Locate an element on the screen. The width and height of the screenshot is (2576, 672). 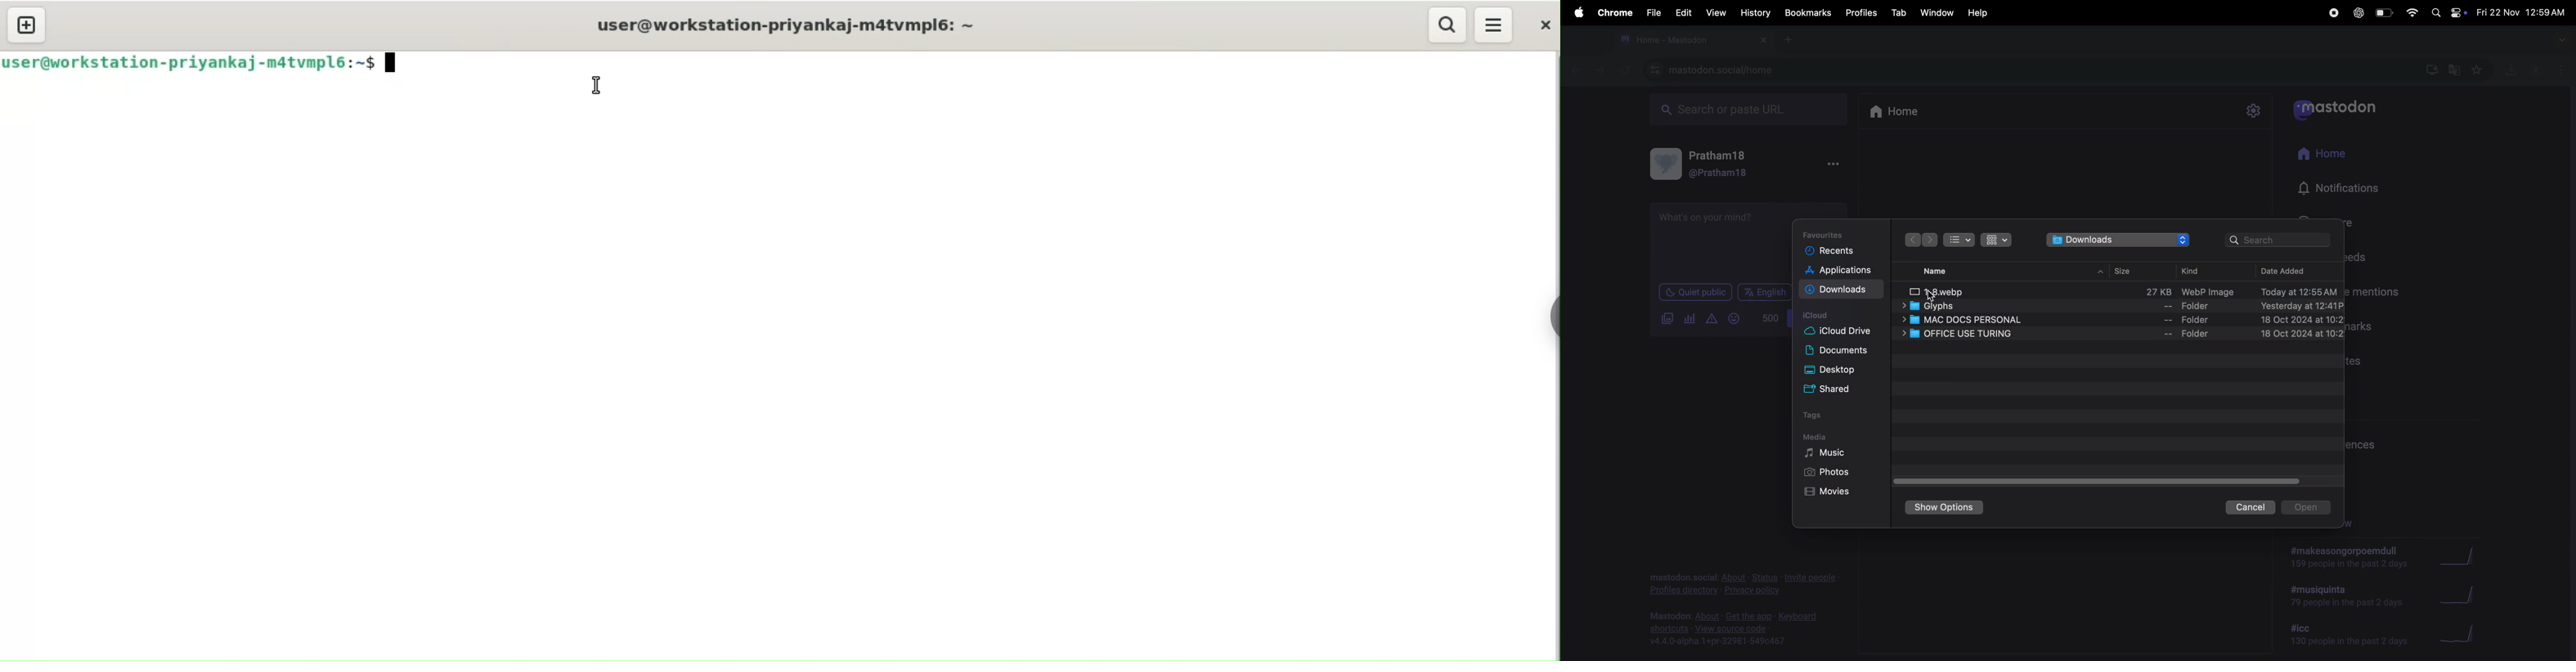
More options is located at coordinates (1834, 163).